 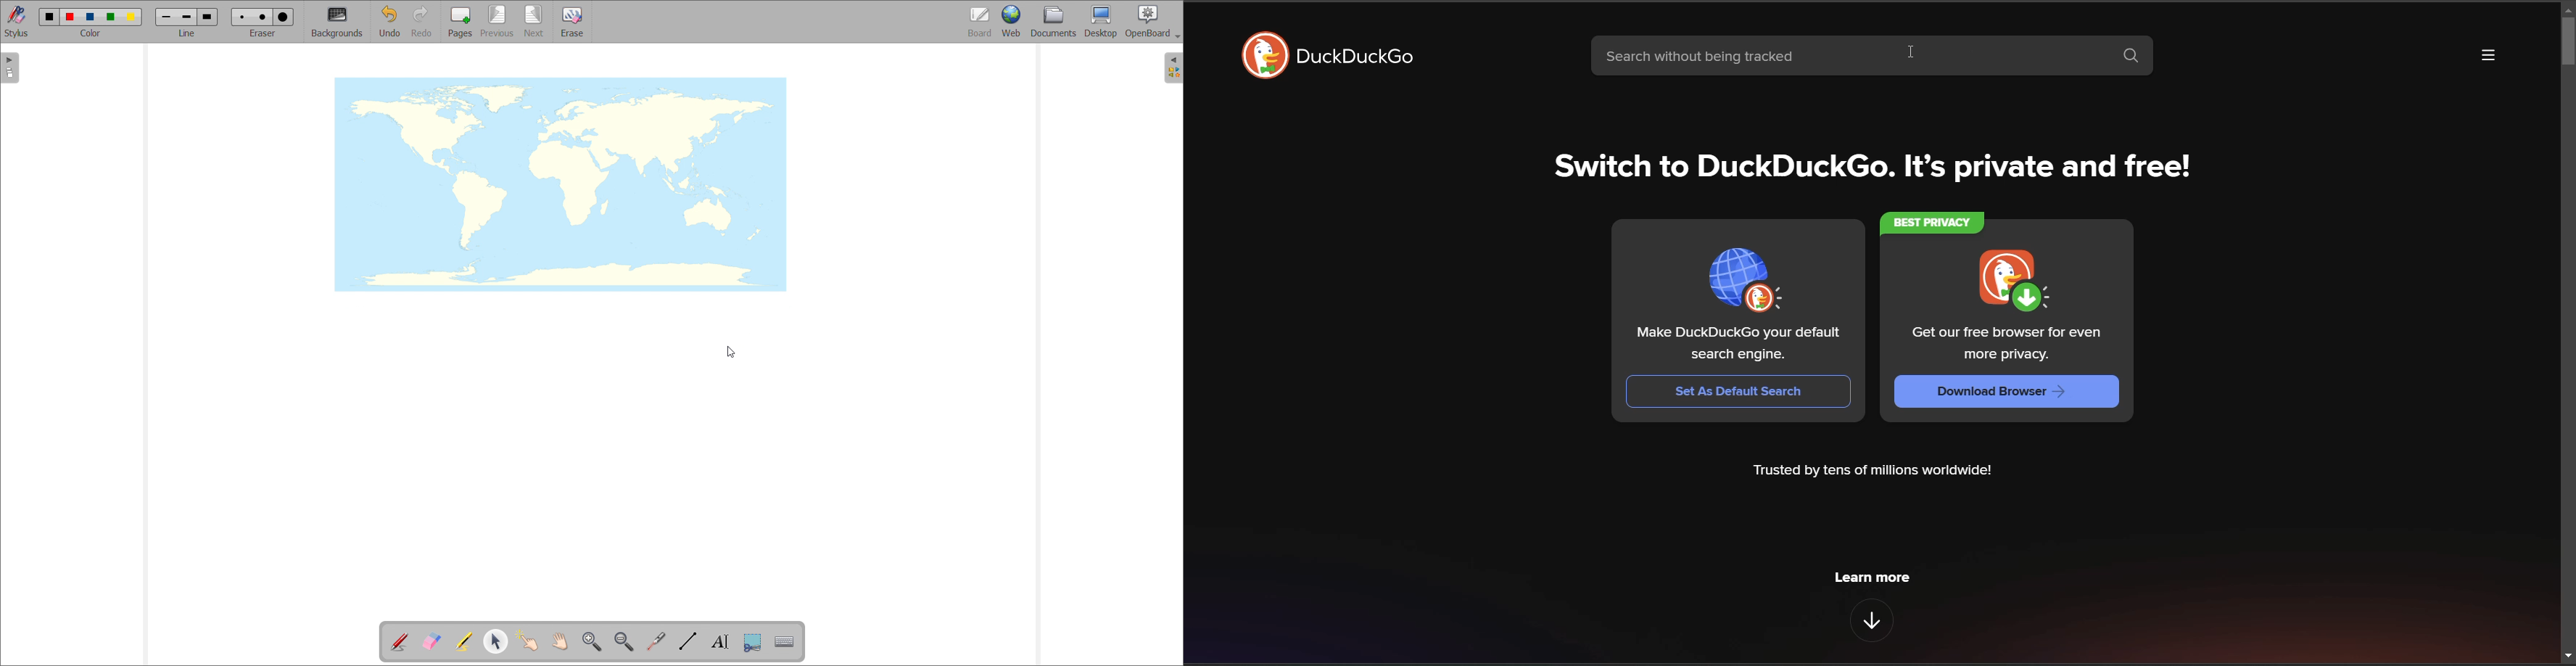 What do you see at coordinates (1727, 392) in the screenshot?
I see `set as default search` at bounding box center [1727, 392].